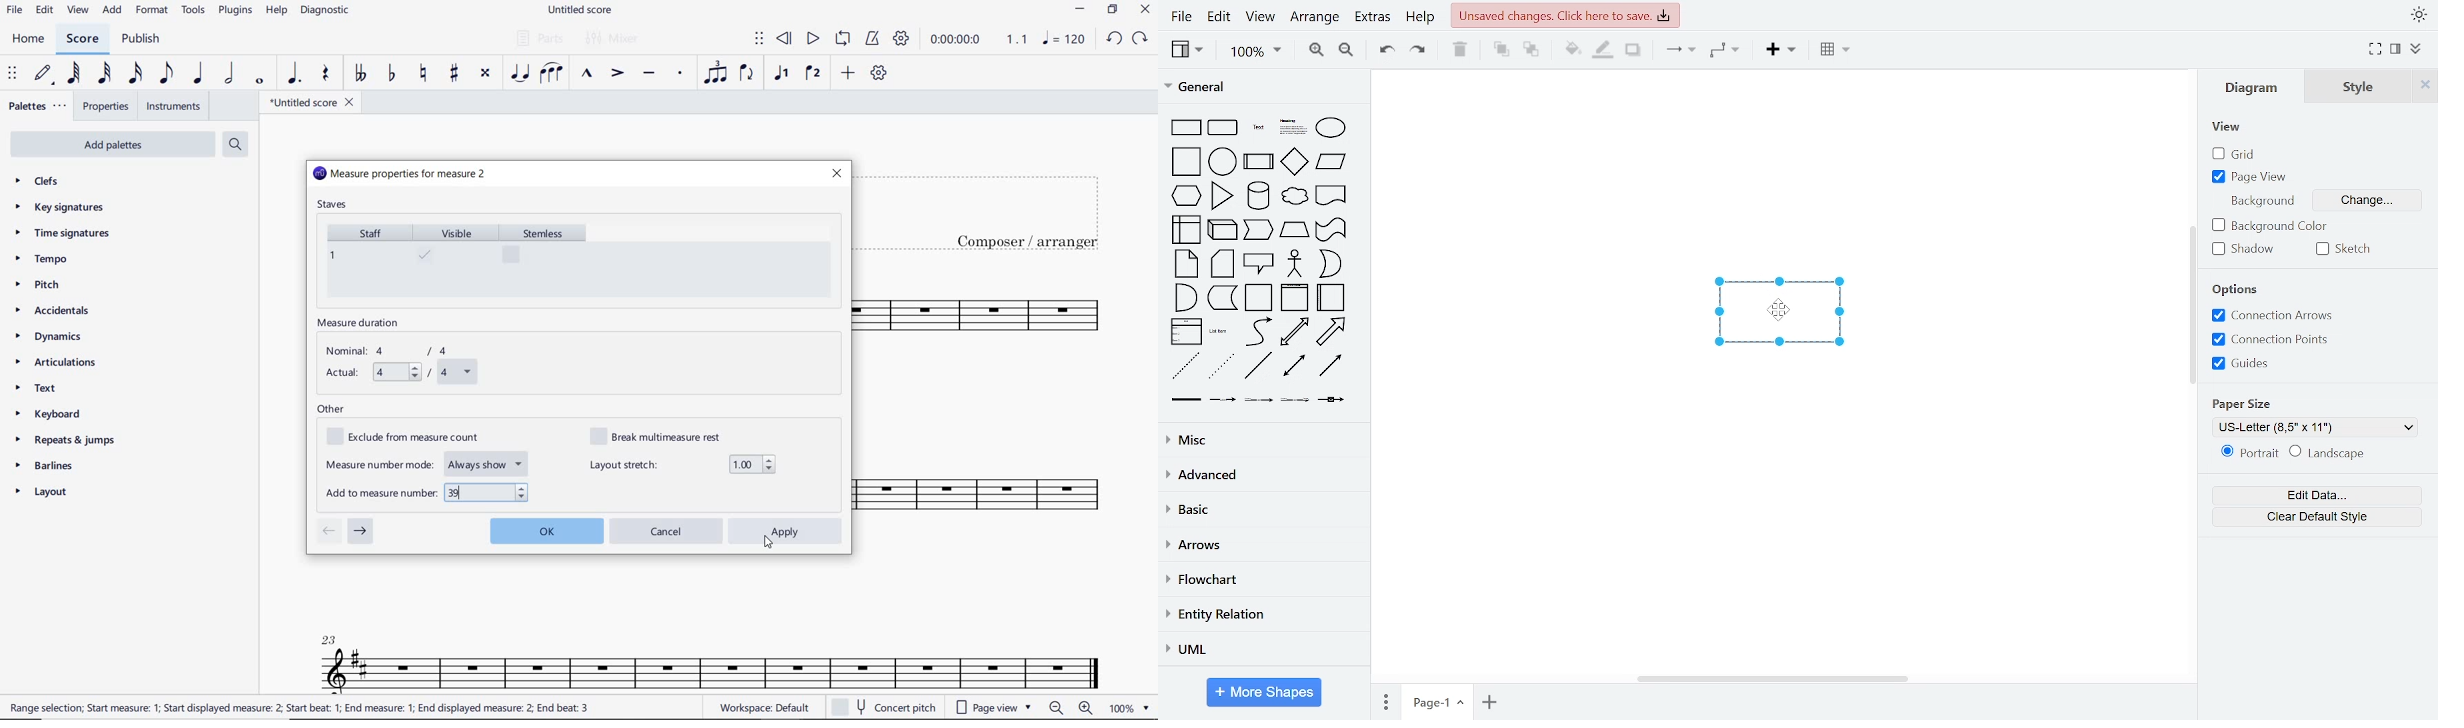  What do you see at coordinates (1258, 365) in the screenshot?
I see `general shapes` at bounding box center [1258, 365].